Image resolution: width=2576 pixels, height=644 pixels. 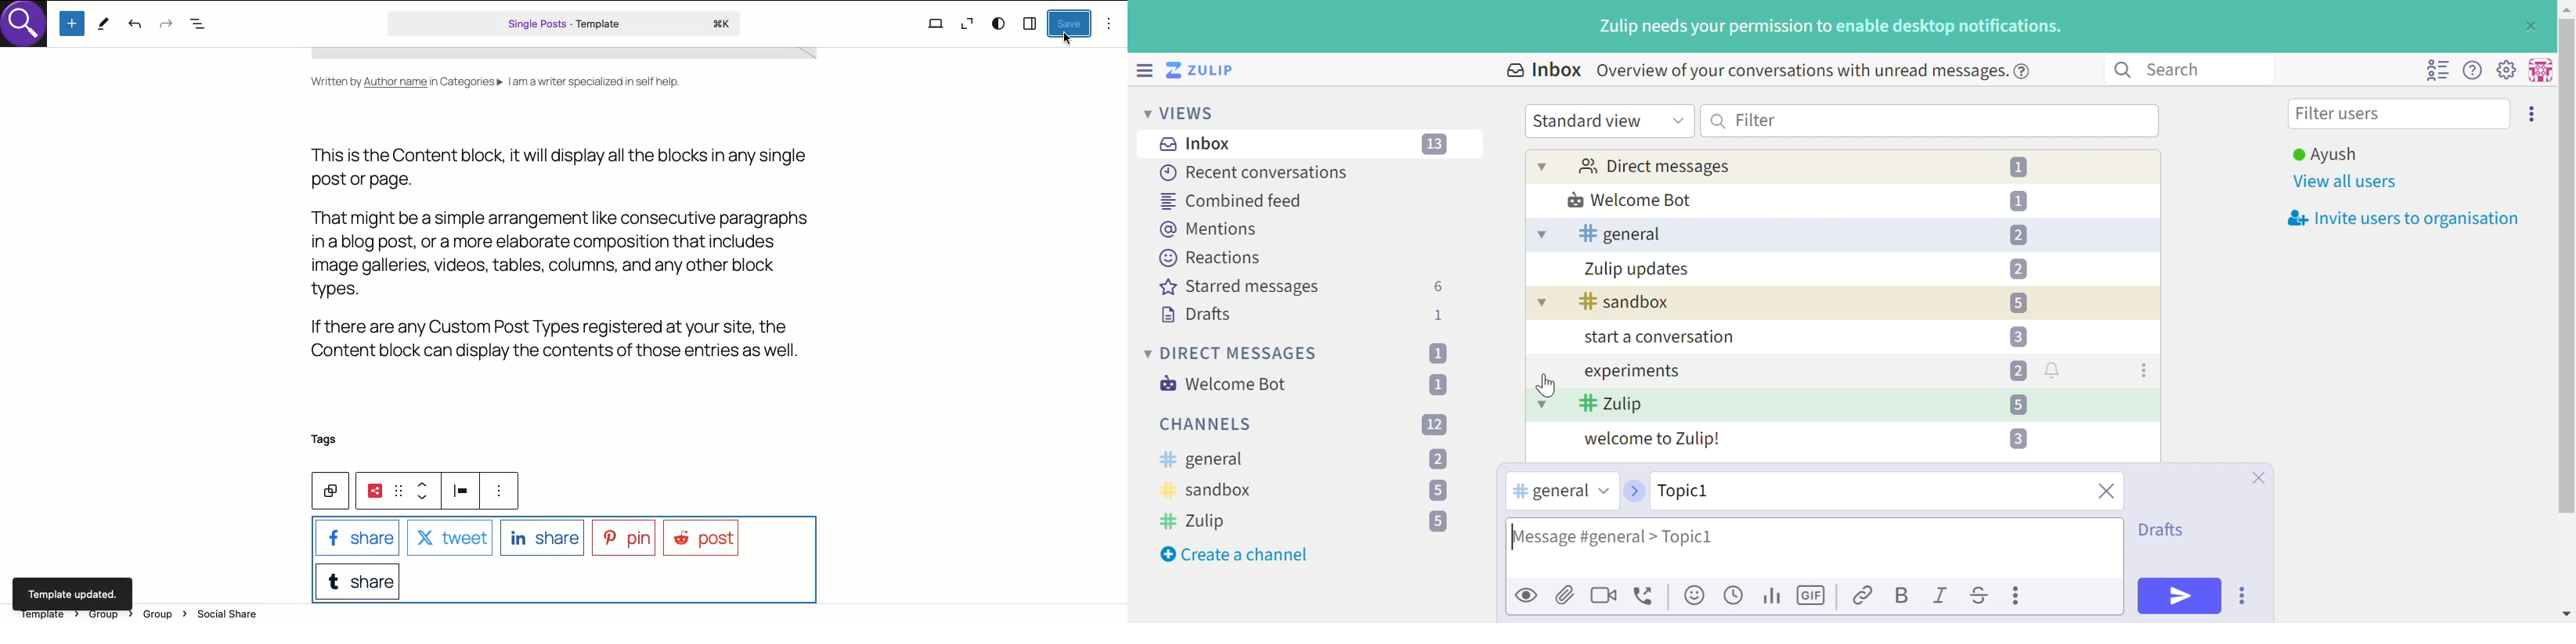 I want to click on Add new block, so click(x=74, y=23).